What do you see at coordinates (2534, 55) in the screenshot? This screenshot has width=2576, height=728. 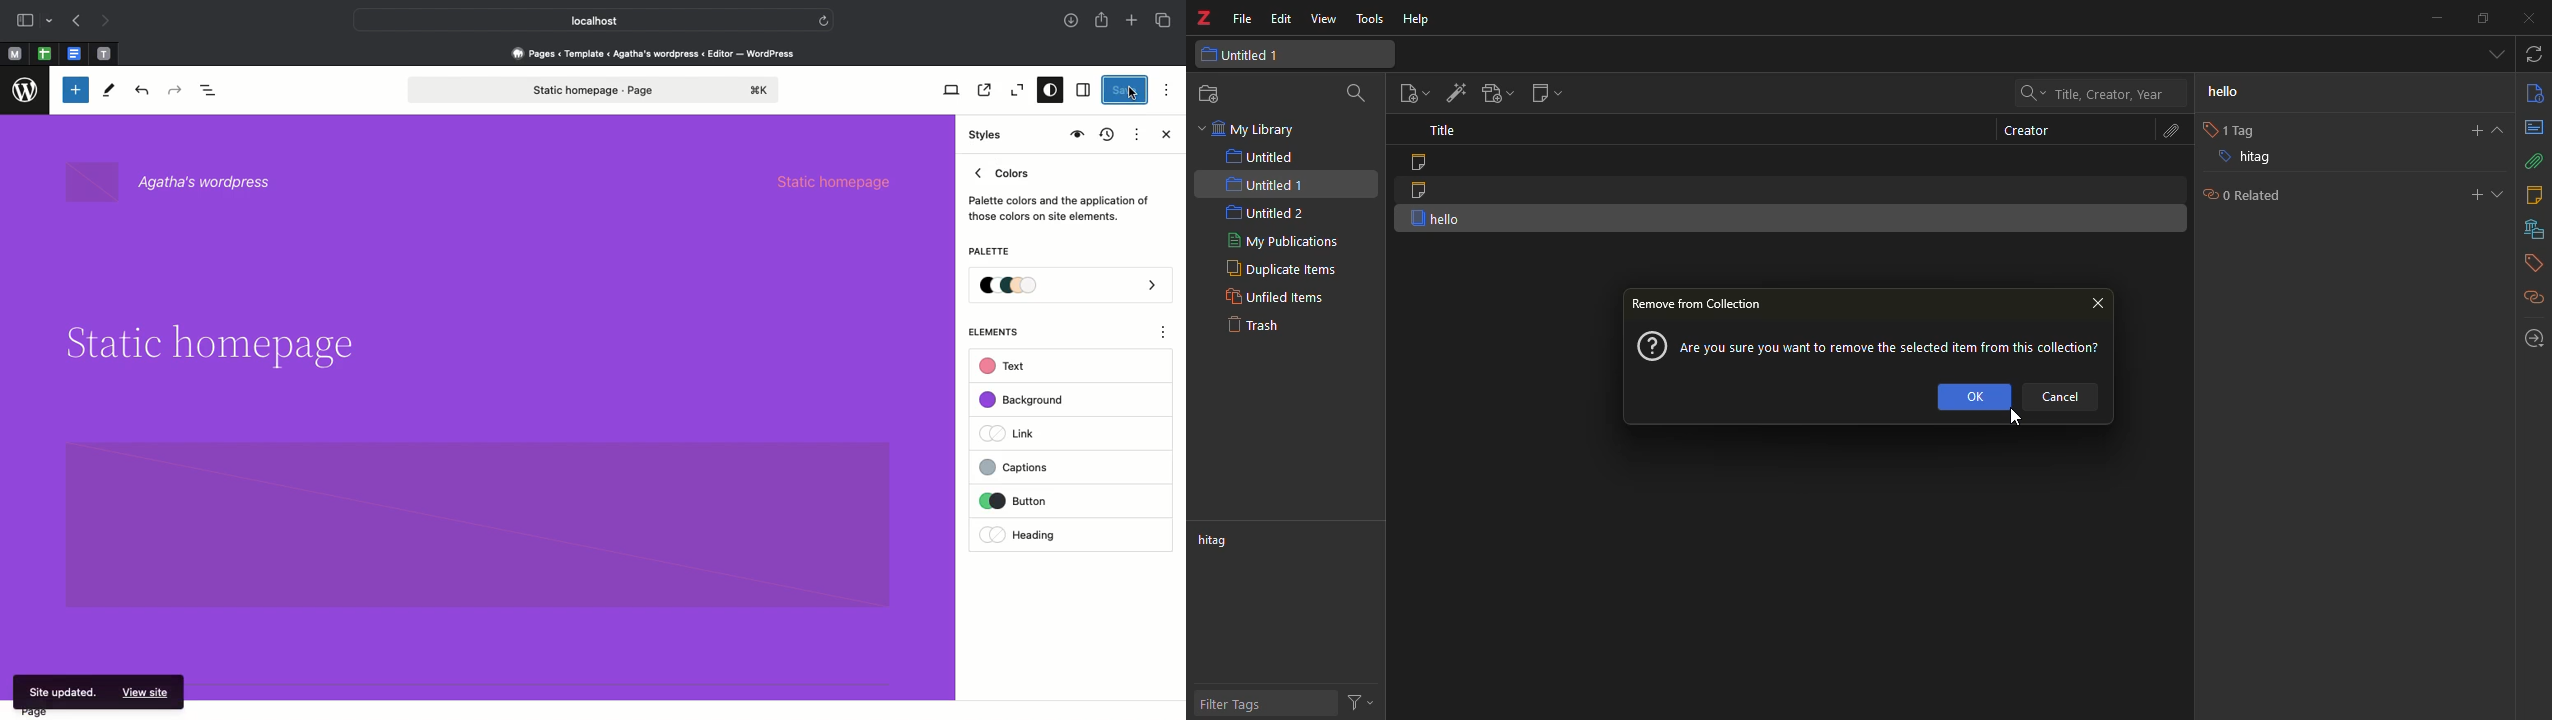 I see `sync` at bounding box center [2534, 55].